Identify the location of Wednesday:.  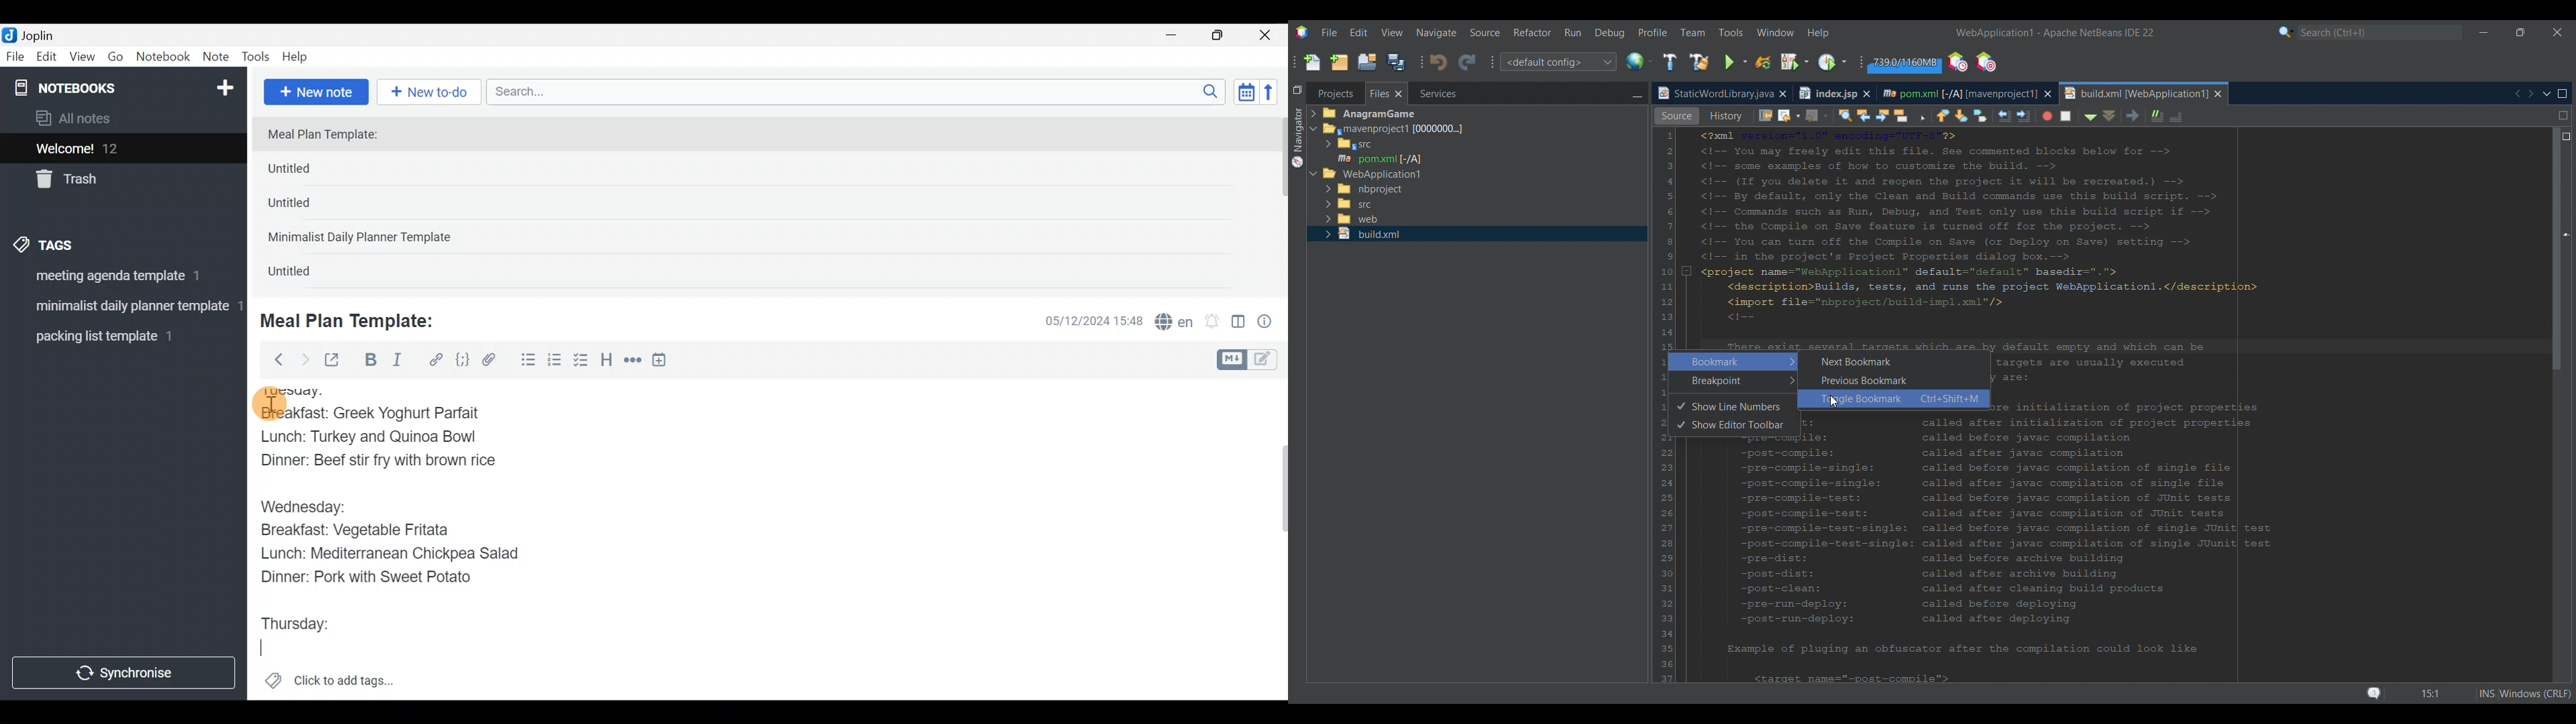
(307, 508).